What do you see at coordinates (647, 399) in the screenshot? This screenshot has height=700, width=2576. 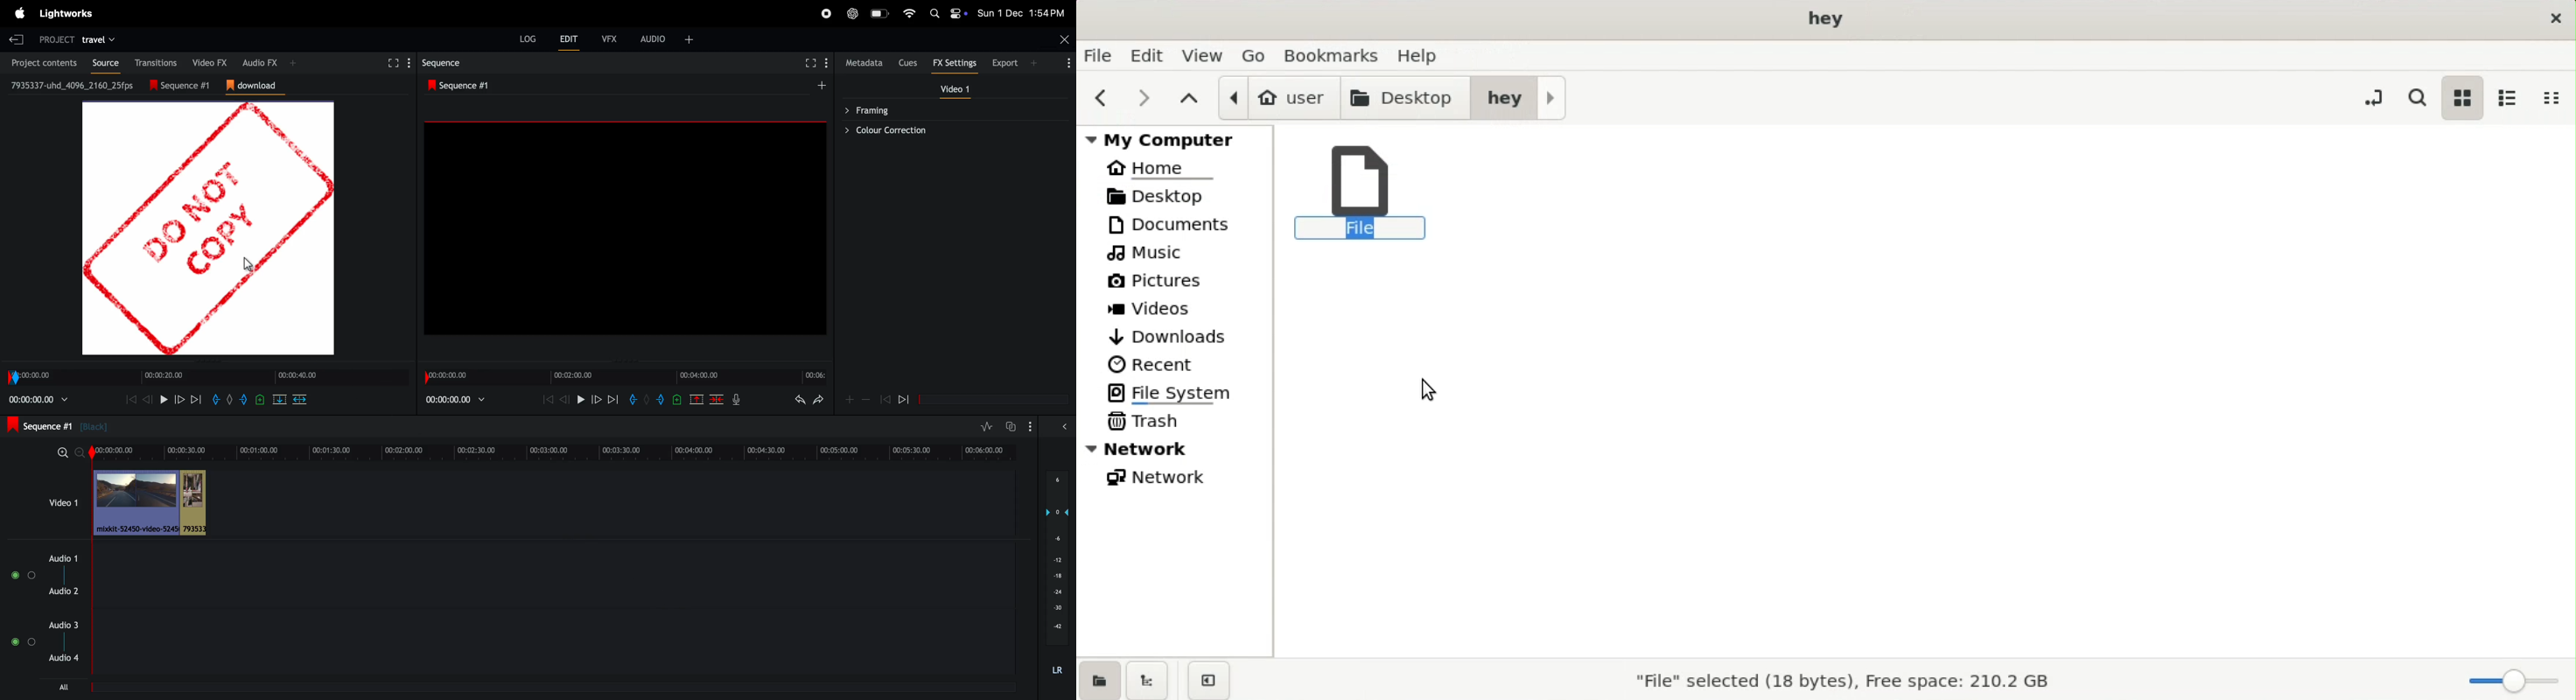 I see `Add` at bounding box center [647, 399].